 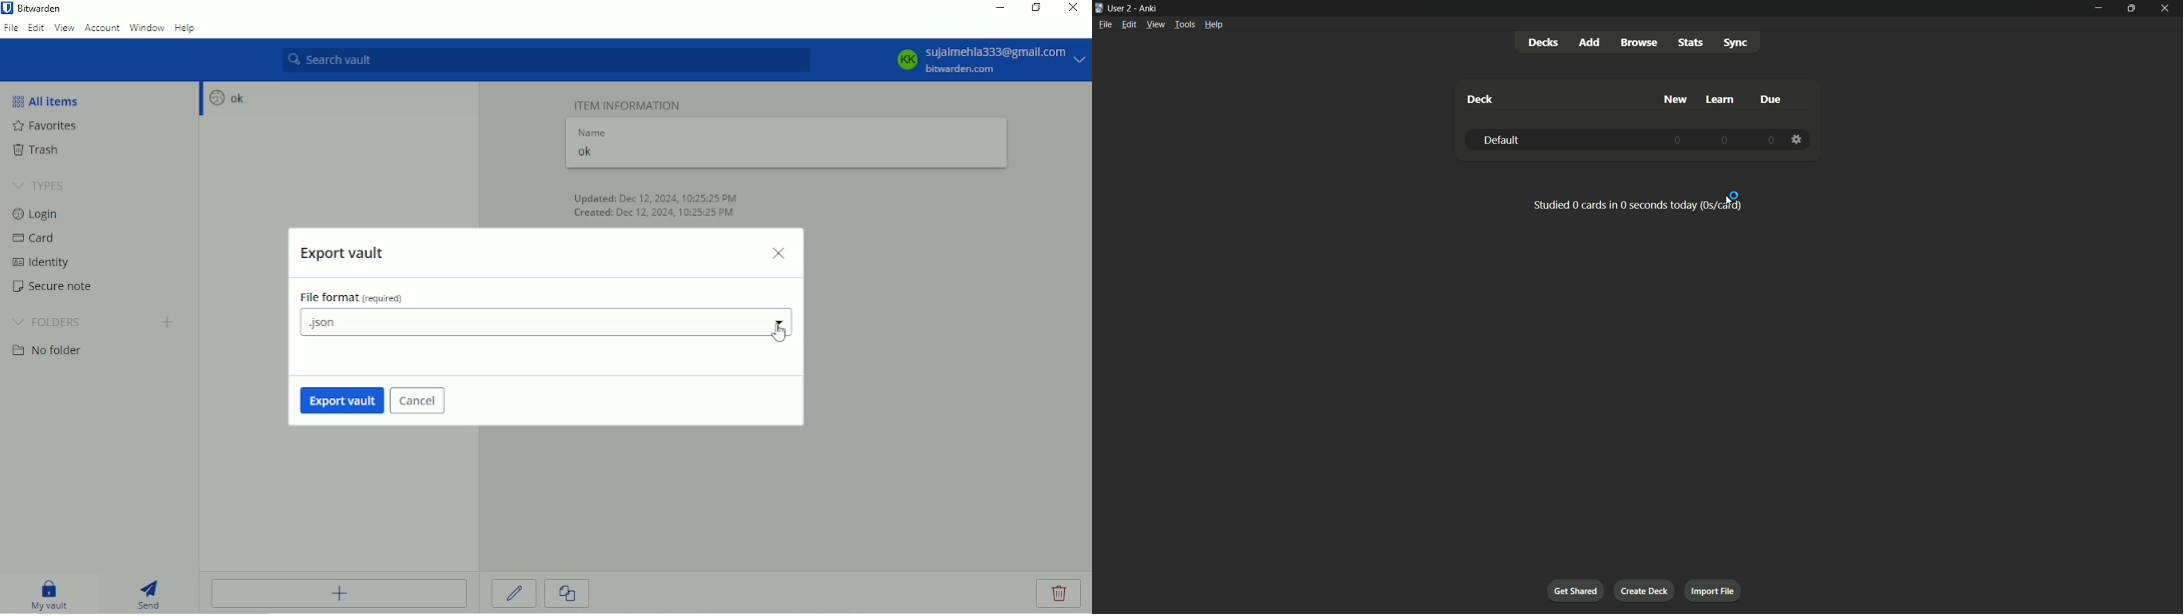 What do you see at coordinates (338, 400) in the screenshot?
I see `Export vault` at bounding box center [338, 400].